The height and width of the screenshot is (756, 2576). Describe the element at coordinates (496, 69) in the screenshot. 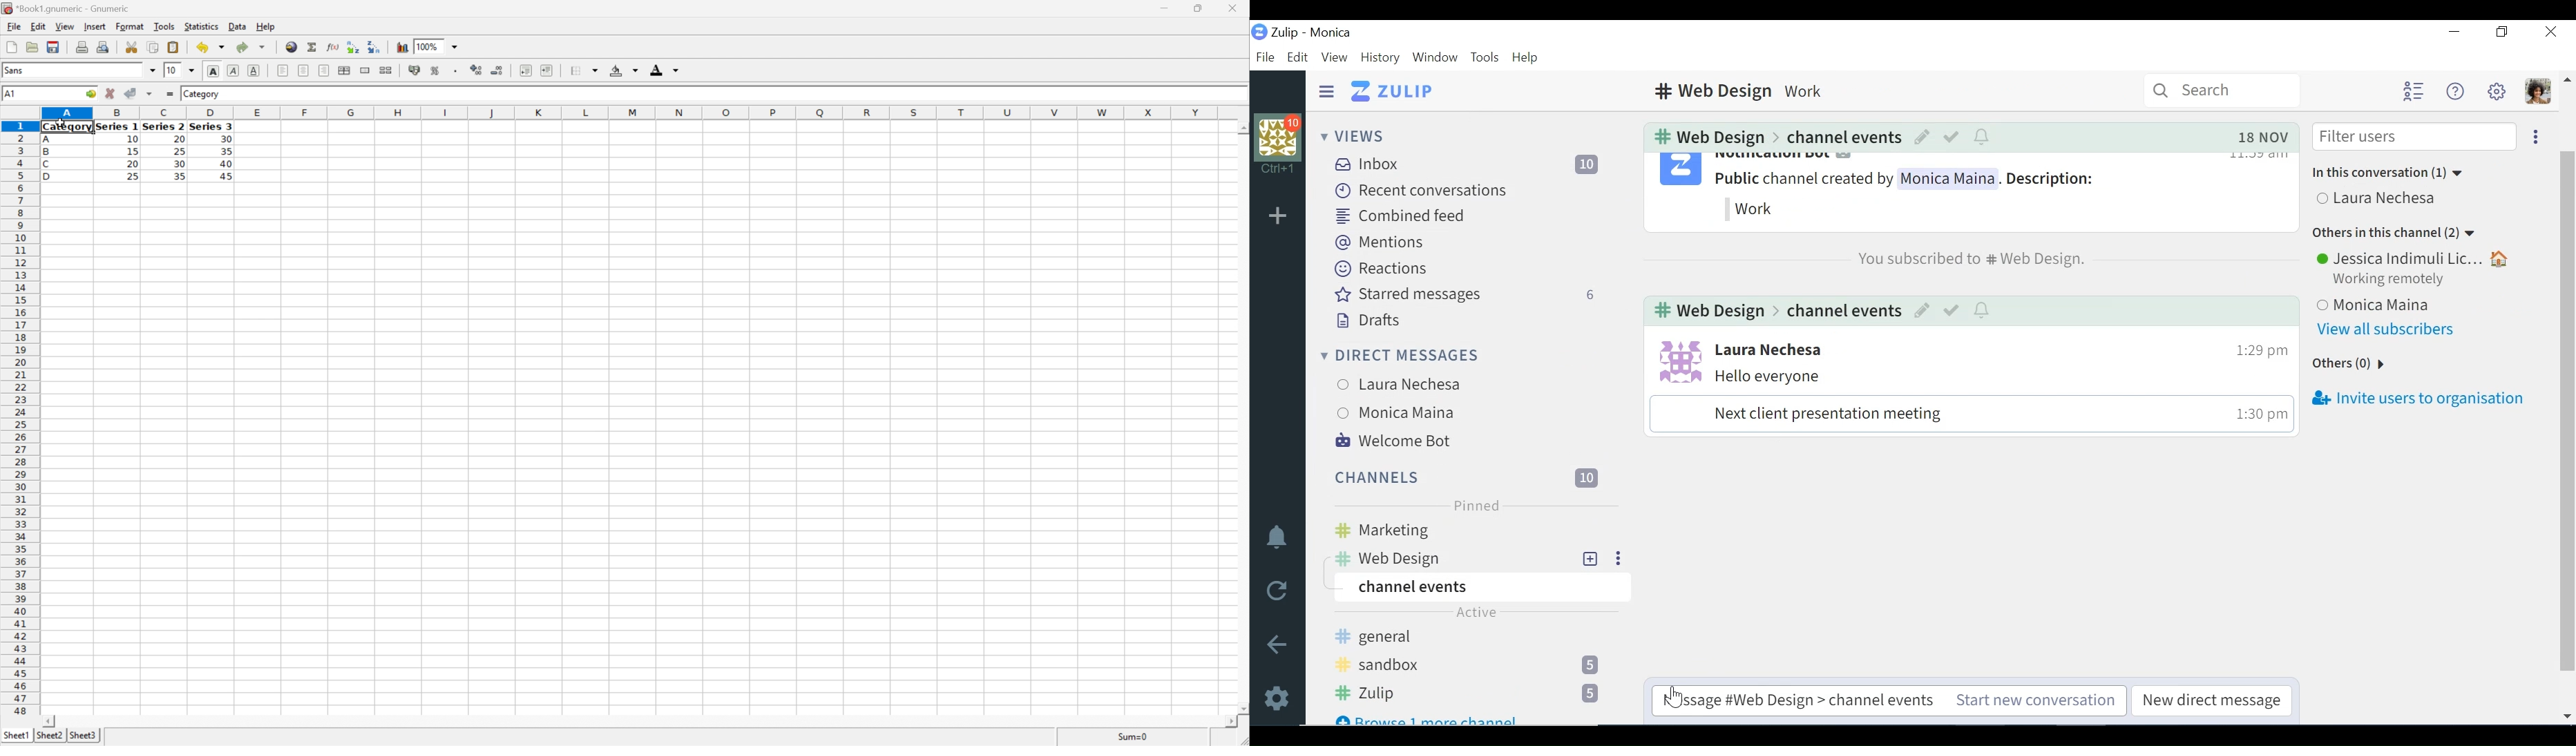

I see `Decrease the number of decimals displayed` at that location.